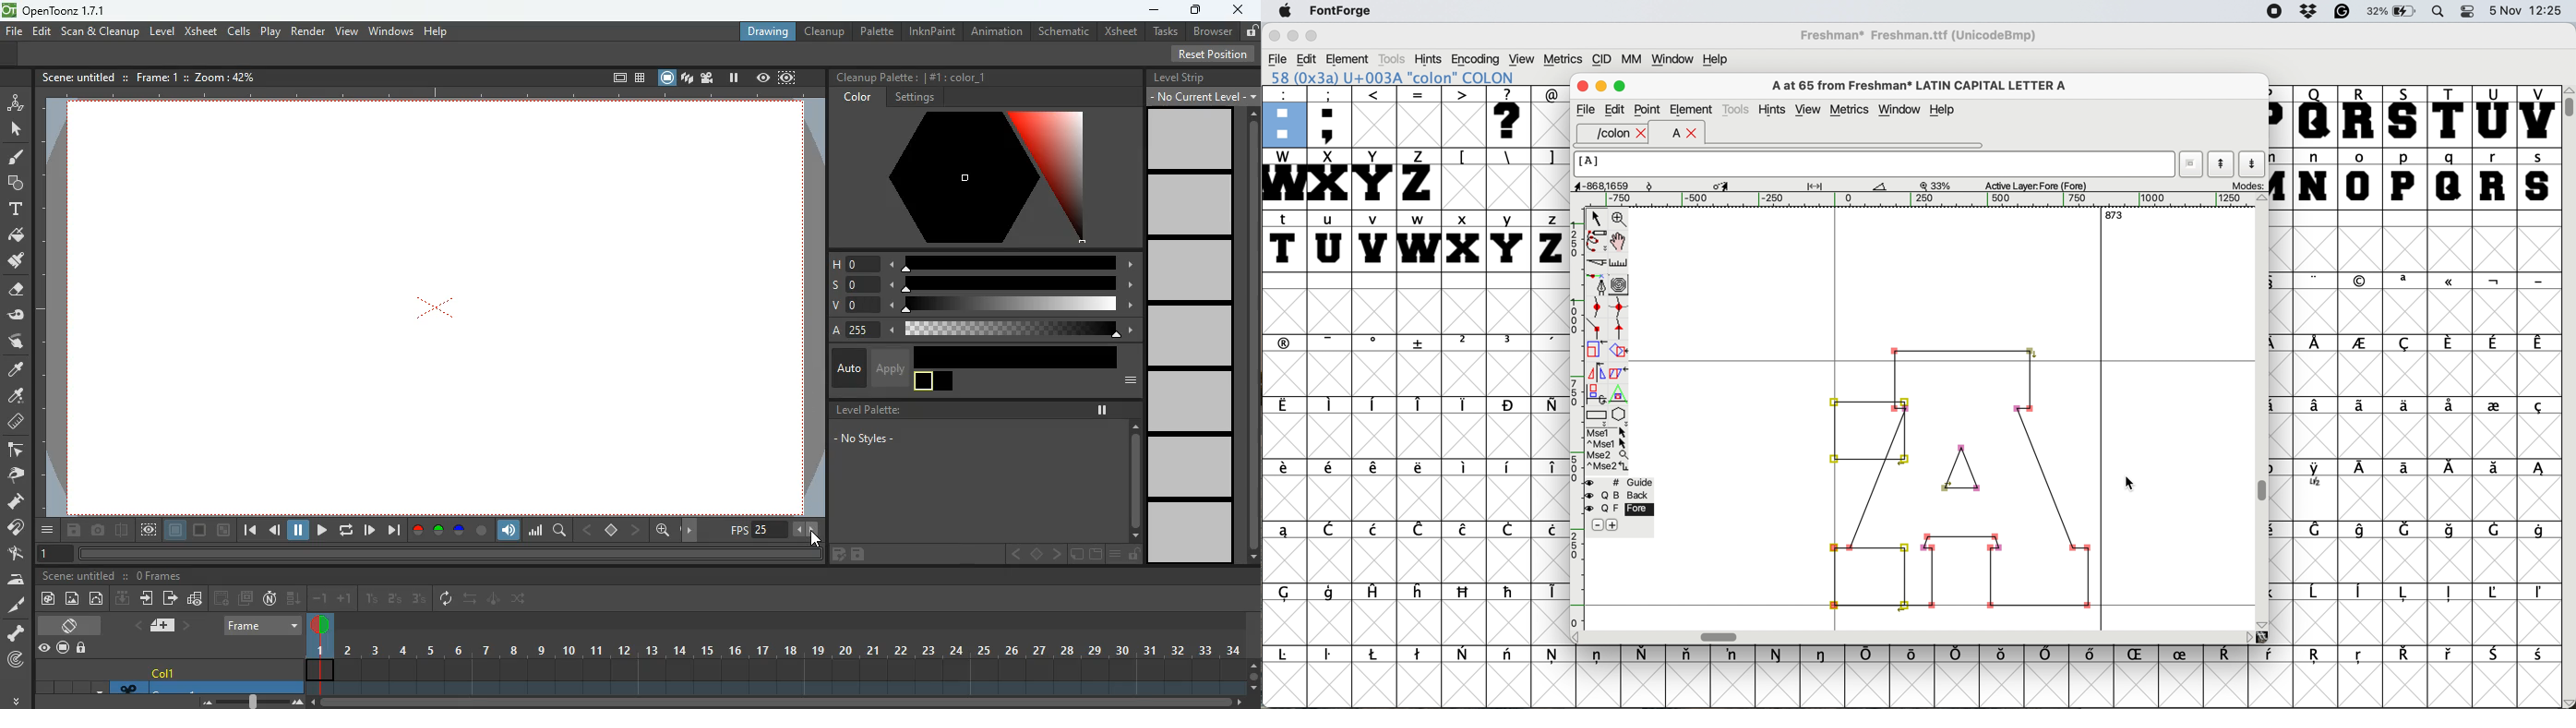  Describe the element at coordinates (1350, 59) in the screenshot. I see `element` at that location.